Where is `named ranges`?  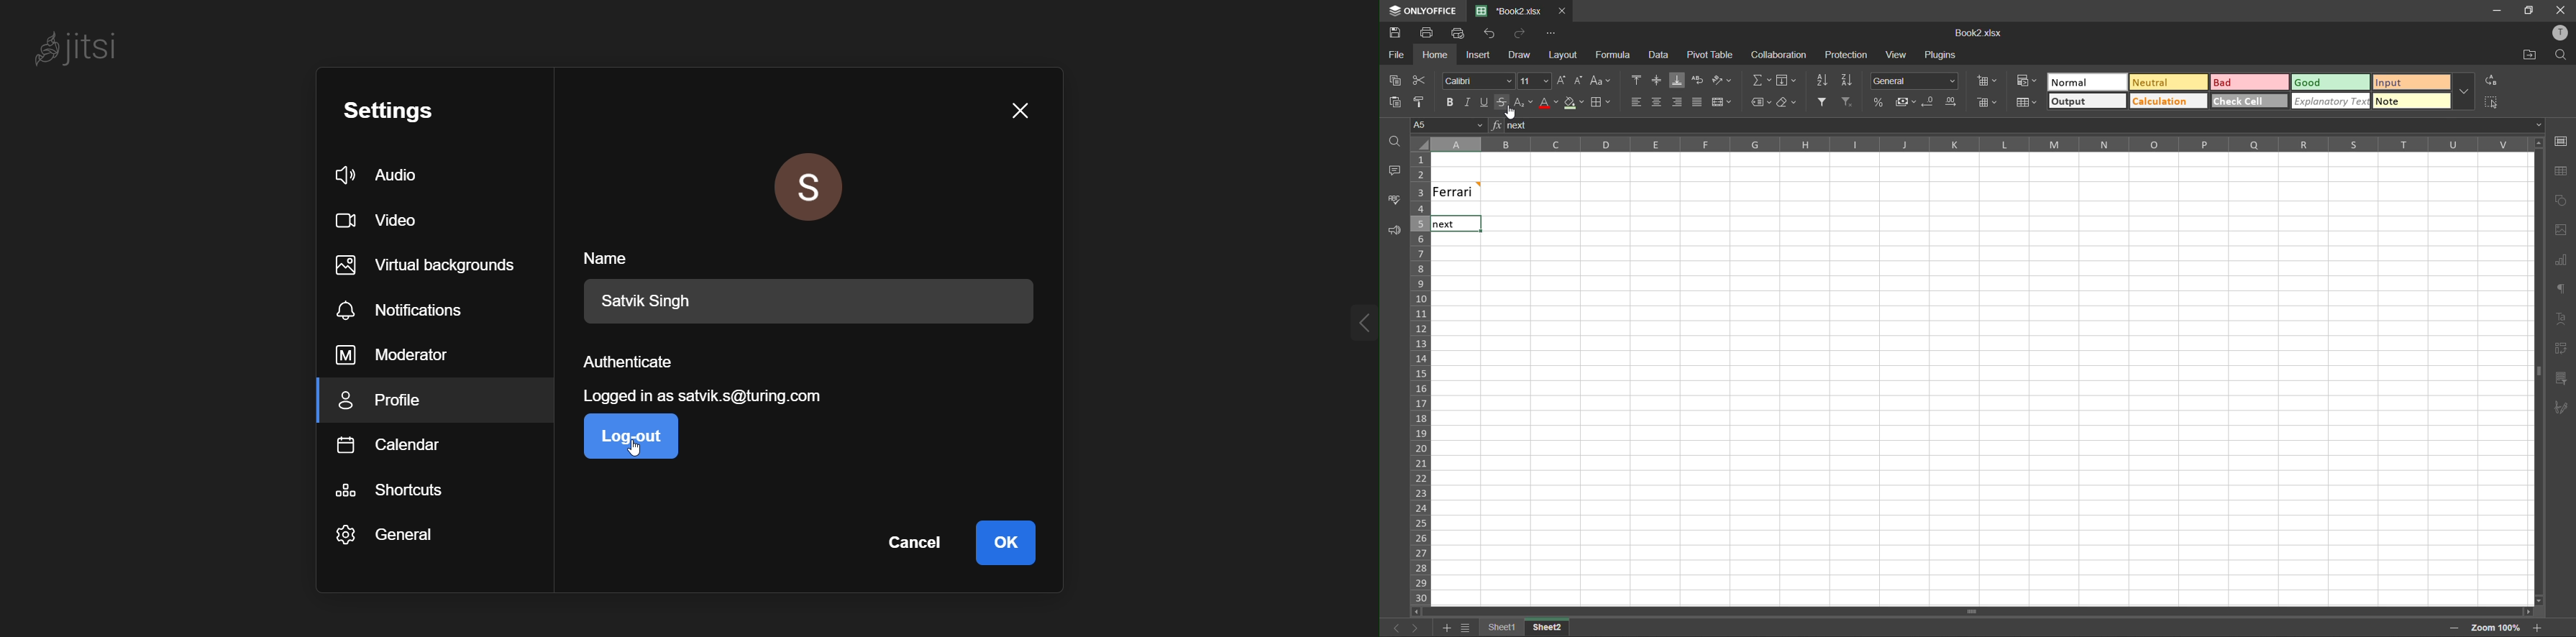
named ranges is located at coordinates (1761, 102).